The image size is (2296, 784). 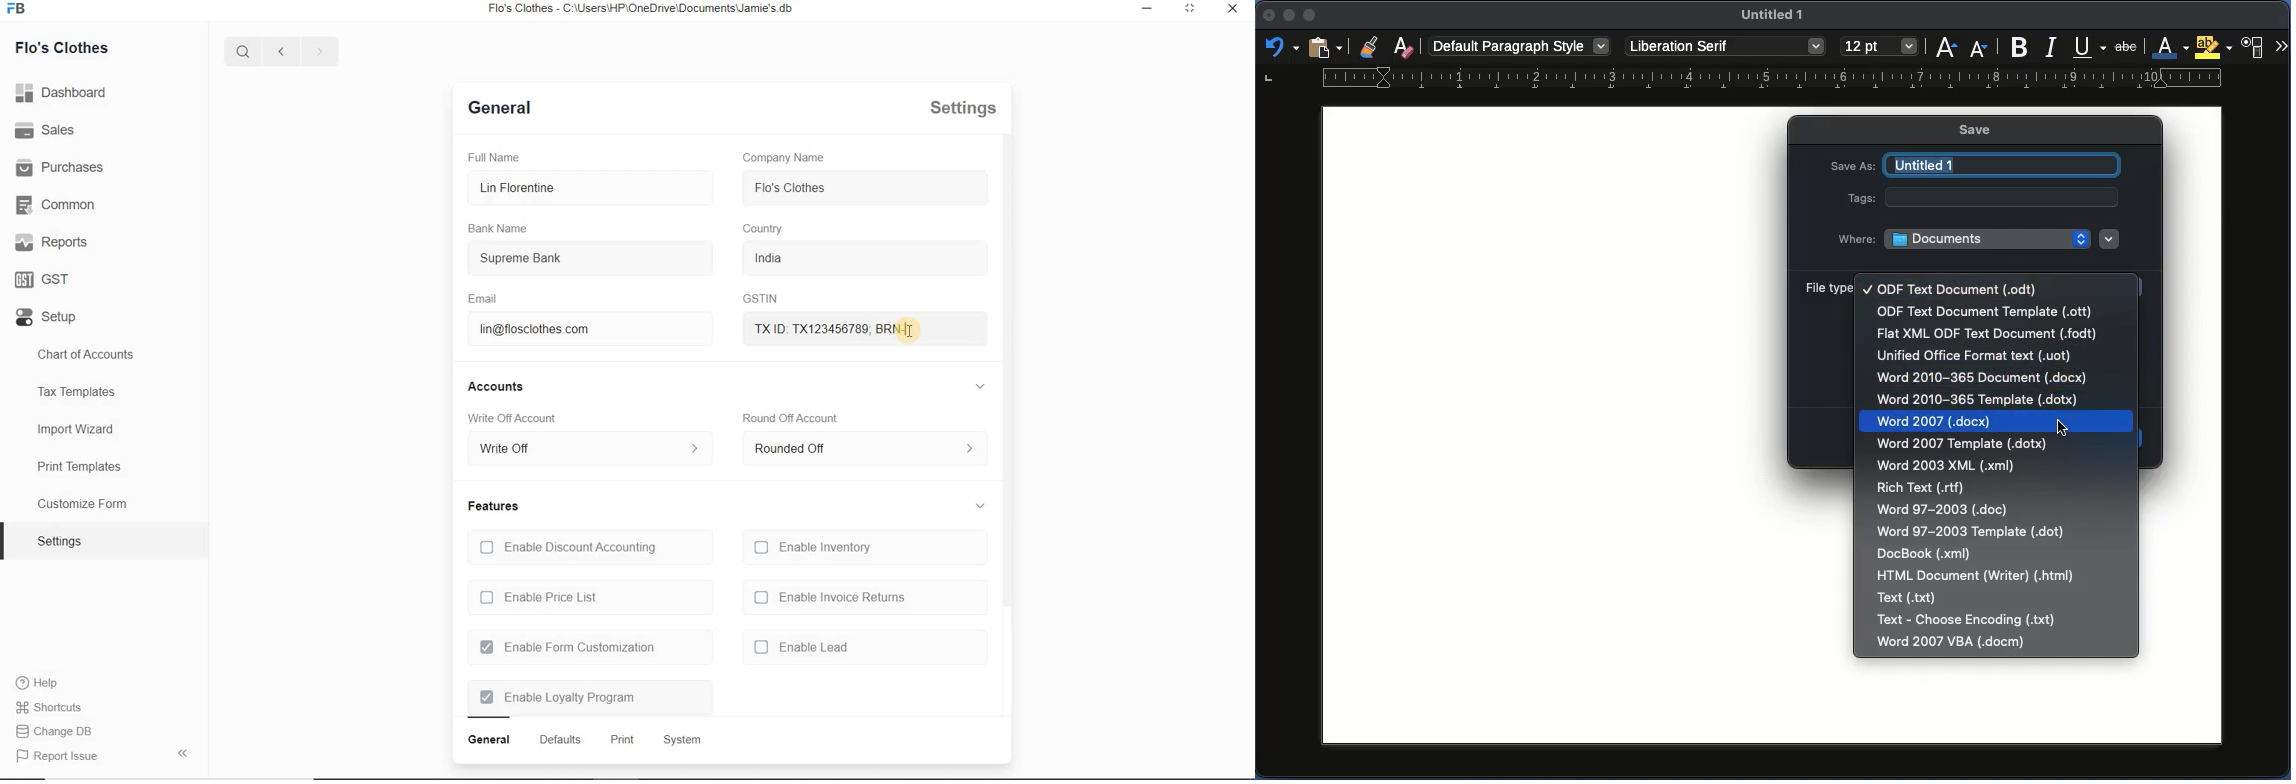 I want to click on round off account, so click(x=790, y=418).